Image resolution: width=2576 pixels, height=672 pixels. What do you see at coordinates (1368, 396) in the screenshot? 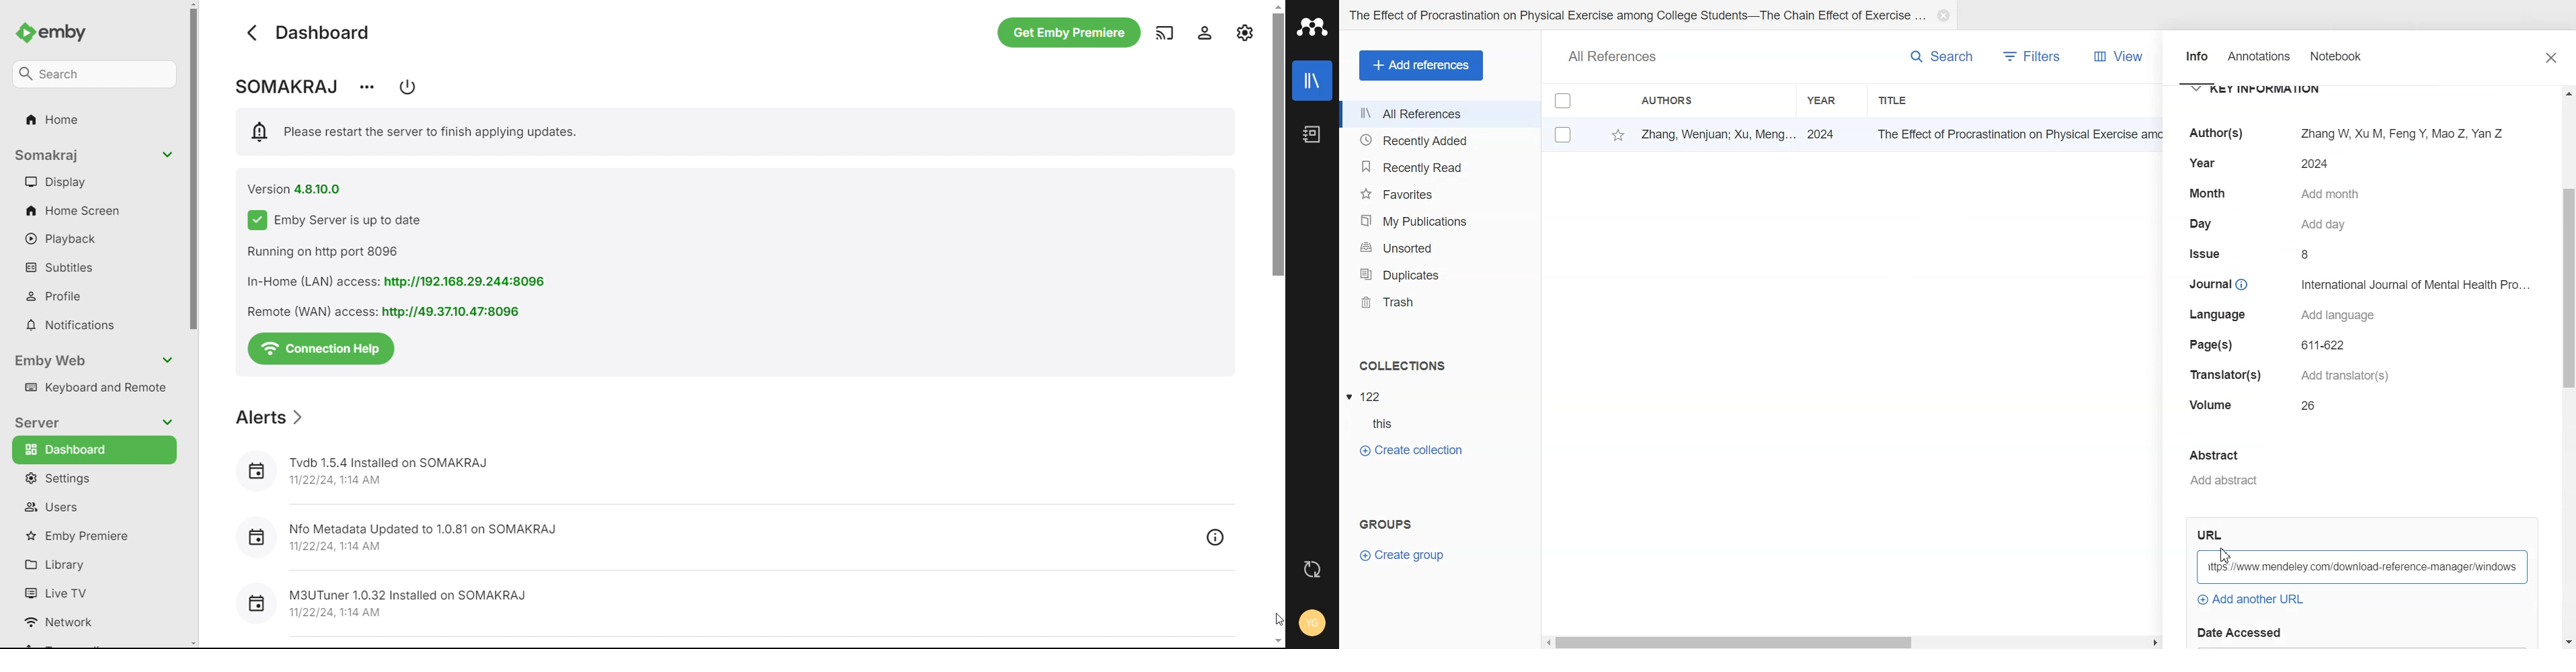
I see `File` at bounding box center [1368, 396].